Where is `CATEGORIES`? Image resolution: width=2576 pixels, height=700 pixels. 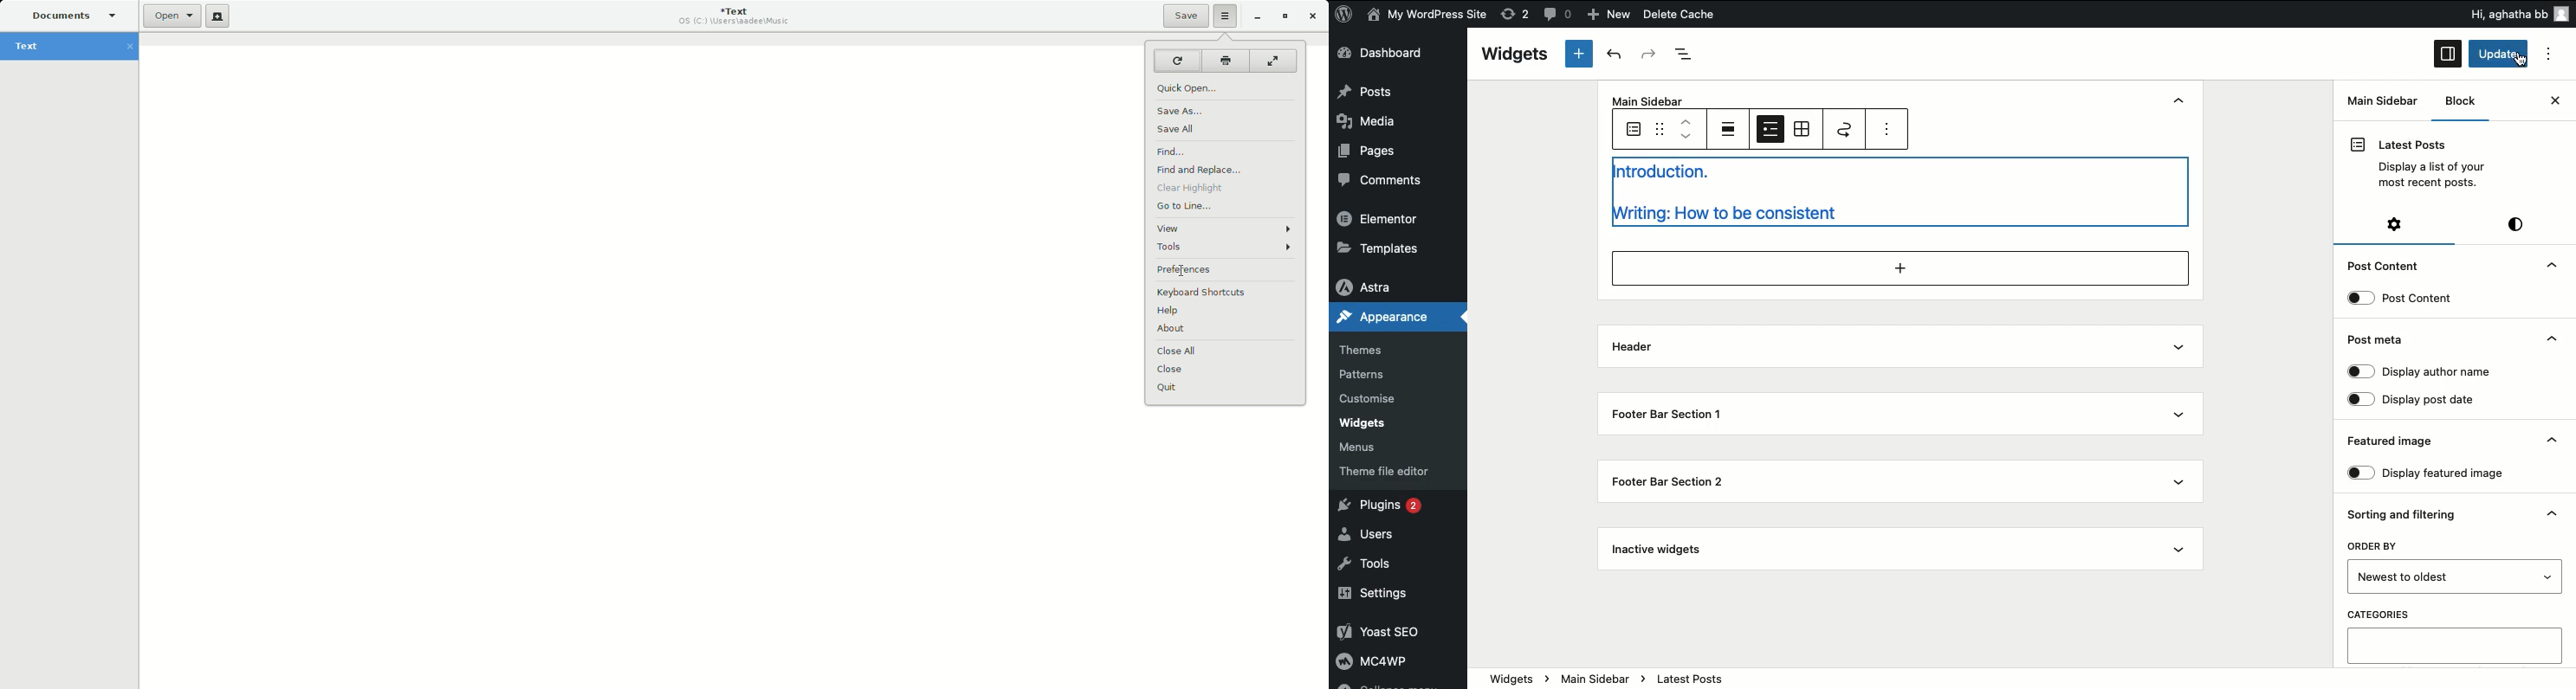 CATEGORIES is located at coordinates (2379, 614).